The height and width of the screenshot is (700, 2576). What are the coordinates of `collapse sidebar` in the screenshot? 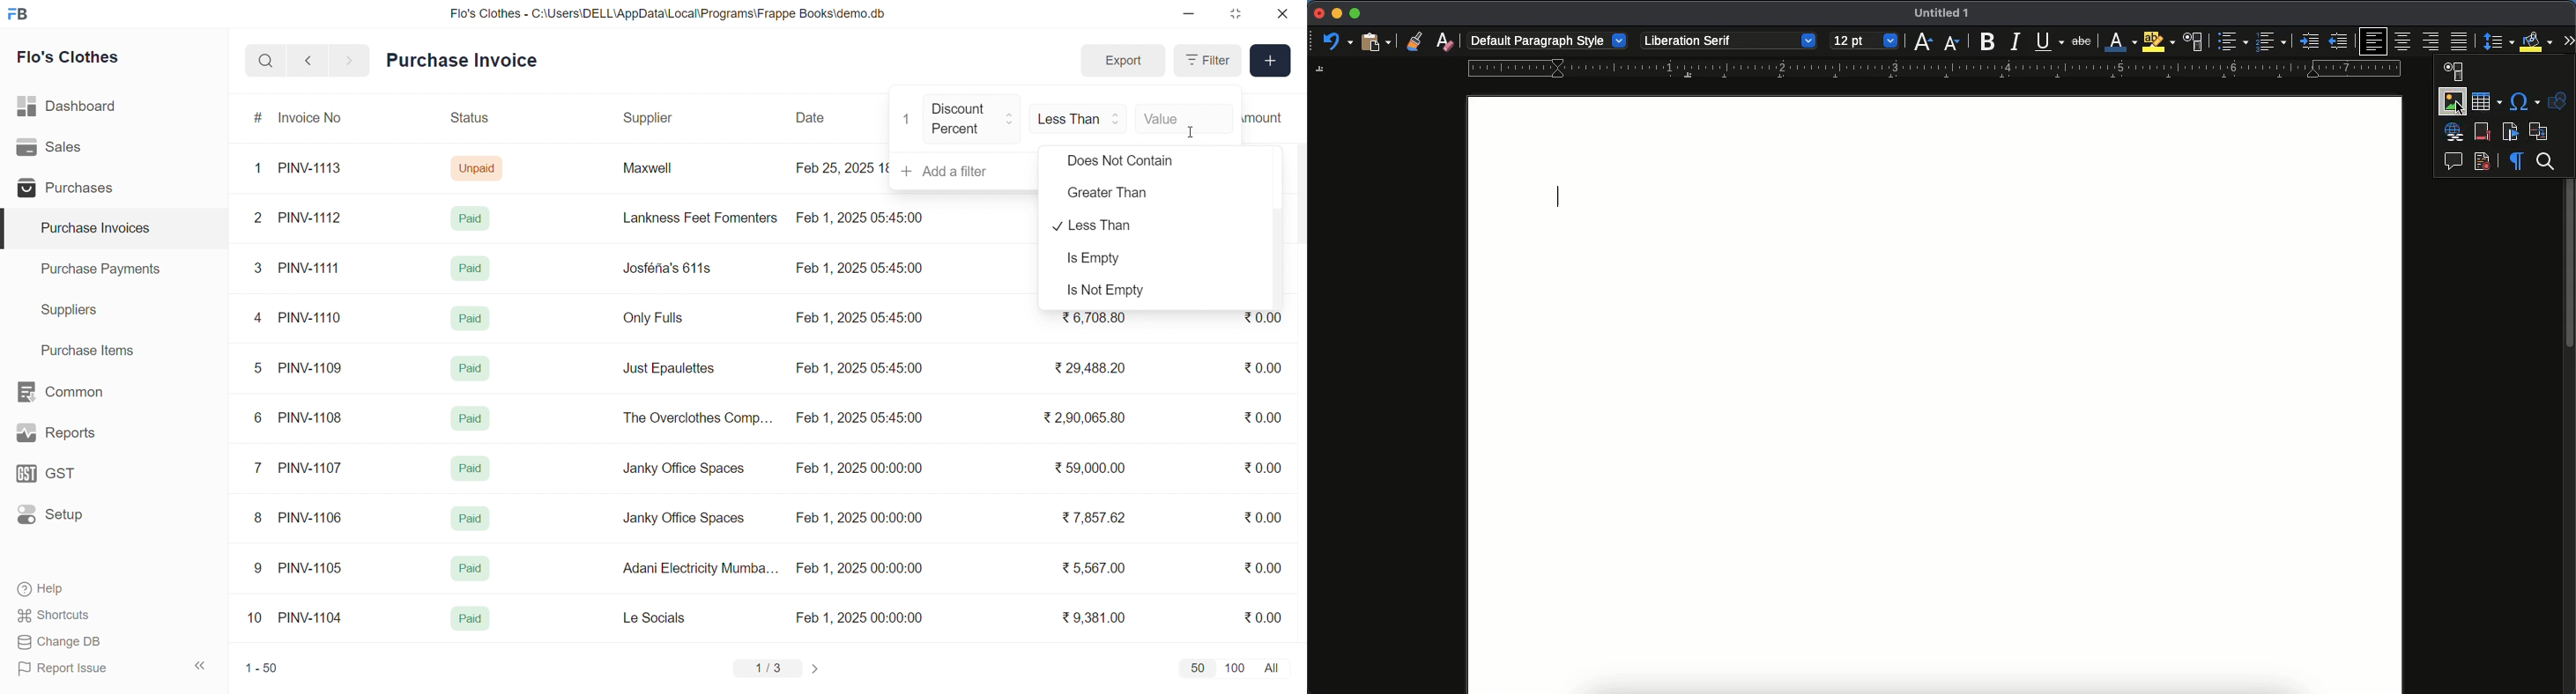 It's located at (201, 666).